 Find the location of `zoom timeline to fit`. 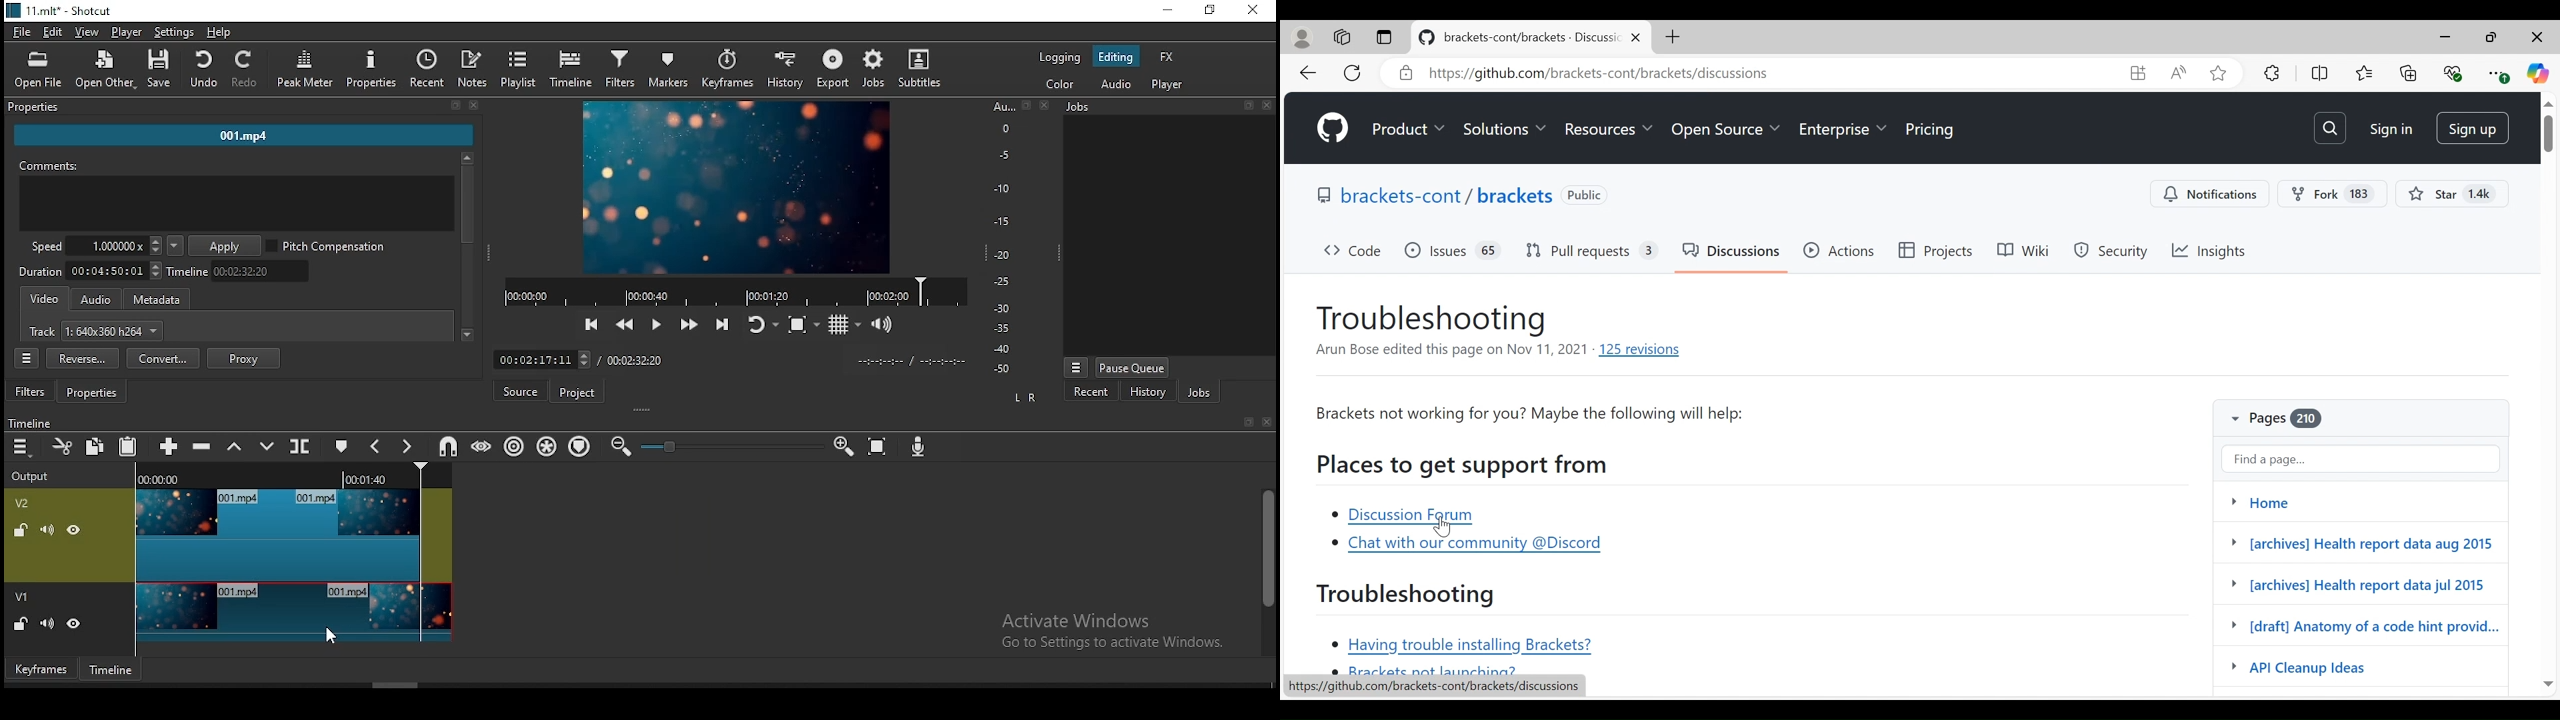

zoom timeline to fit is located at coordinates (879, 443).